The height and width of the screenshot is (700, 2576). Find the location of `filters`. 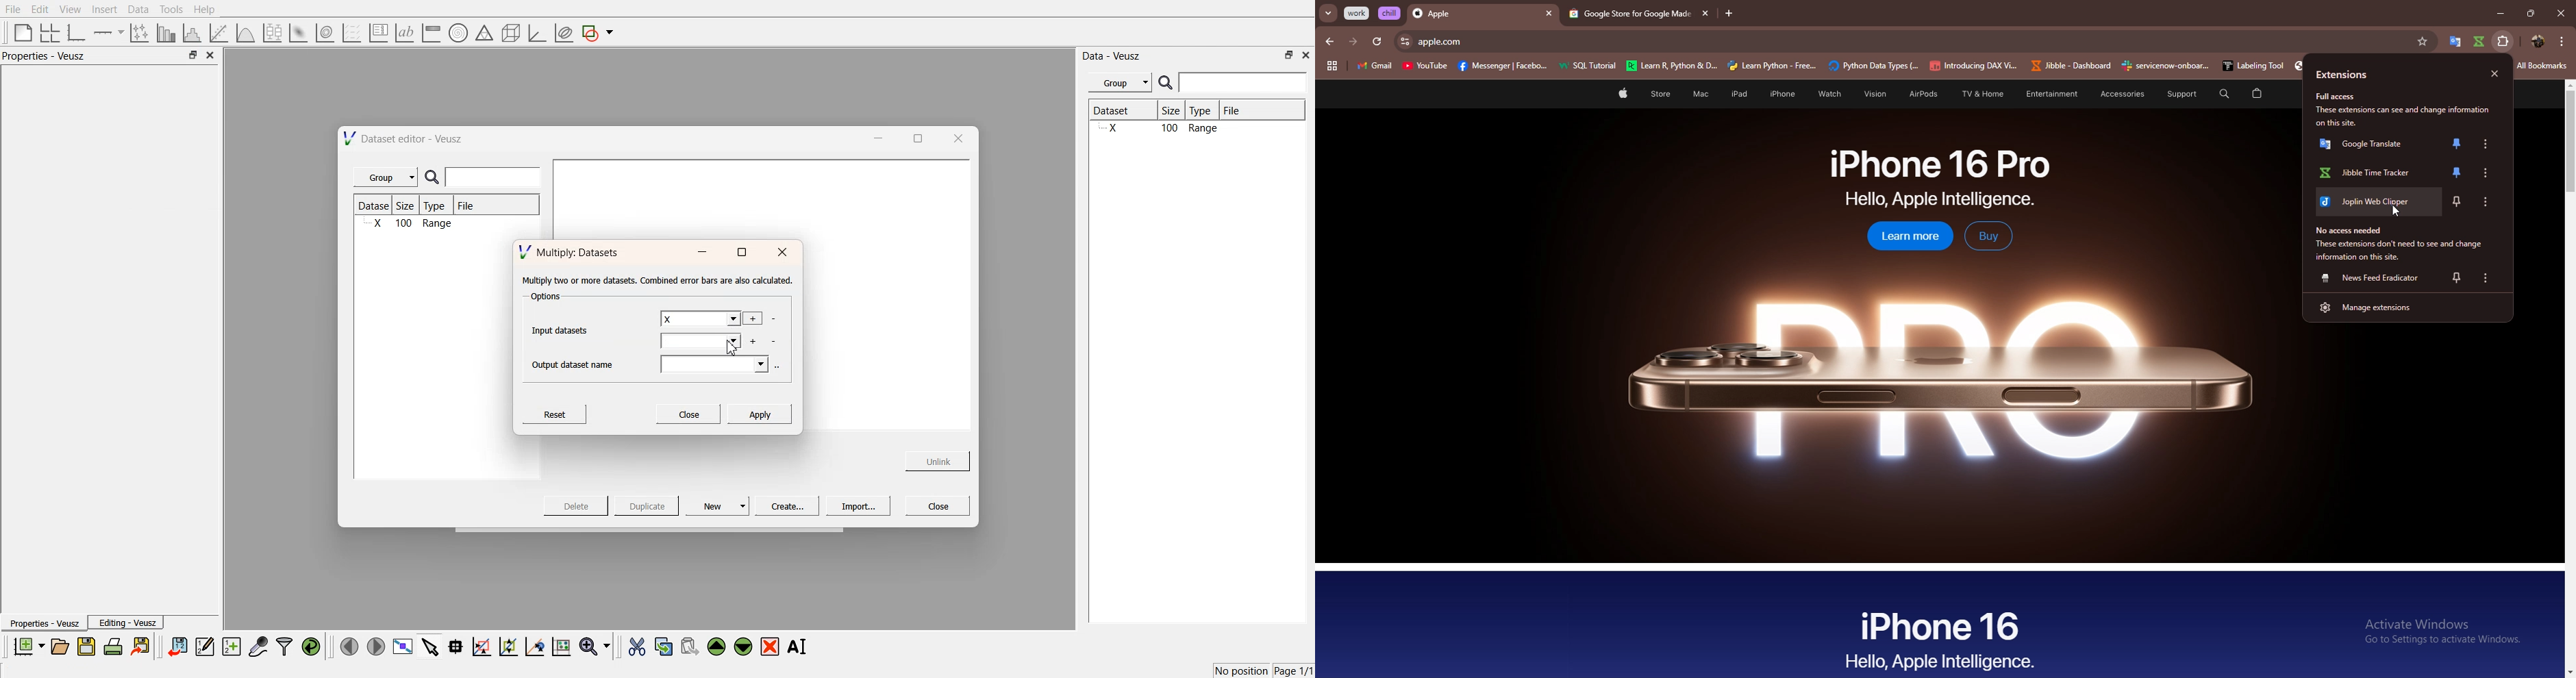

filters is located at coordinates (283, 646).